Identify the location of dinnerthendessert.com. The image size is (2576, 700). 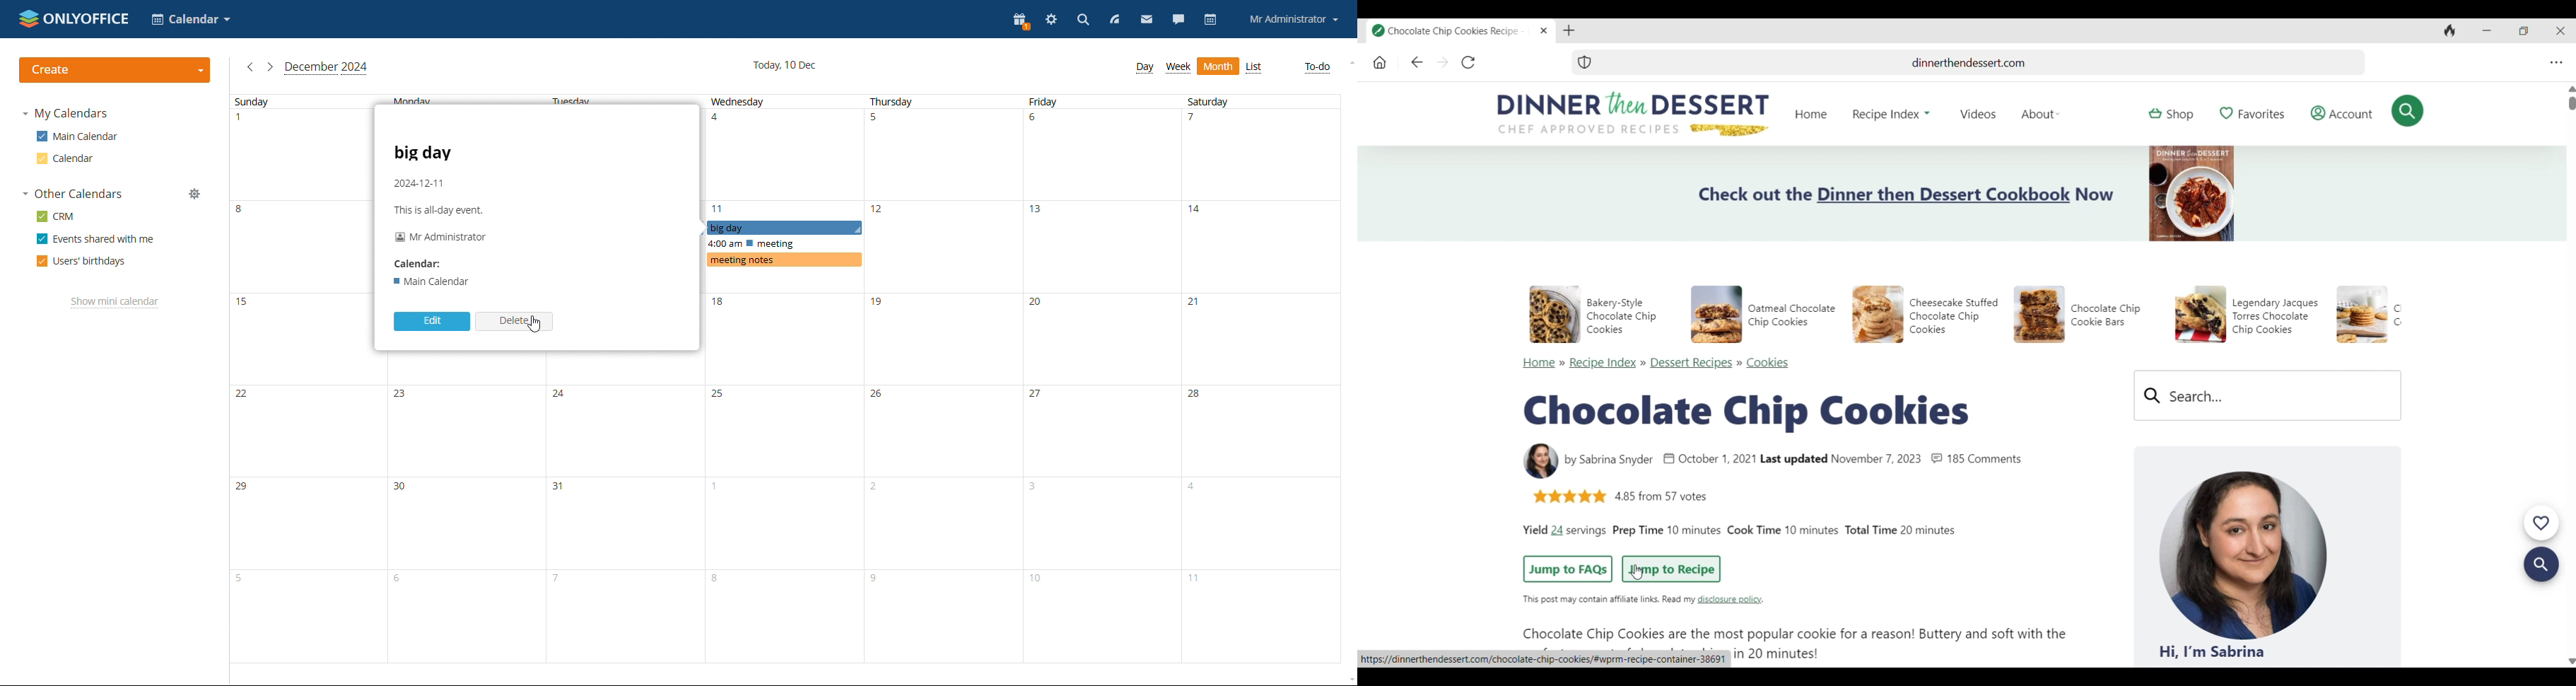
(1980, 62).